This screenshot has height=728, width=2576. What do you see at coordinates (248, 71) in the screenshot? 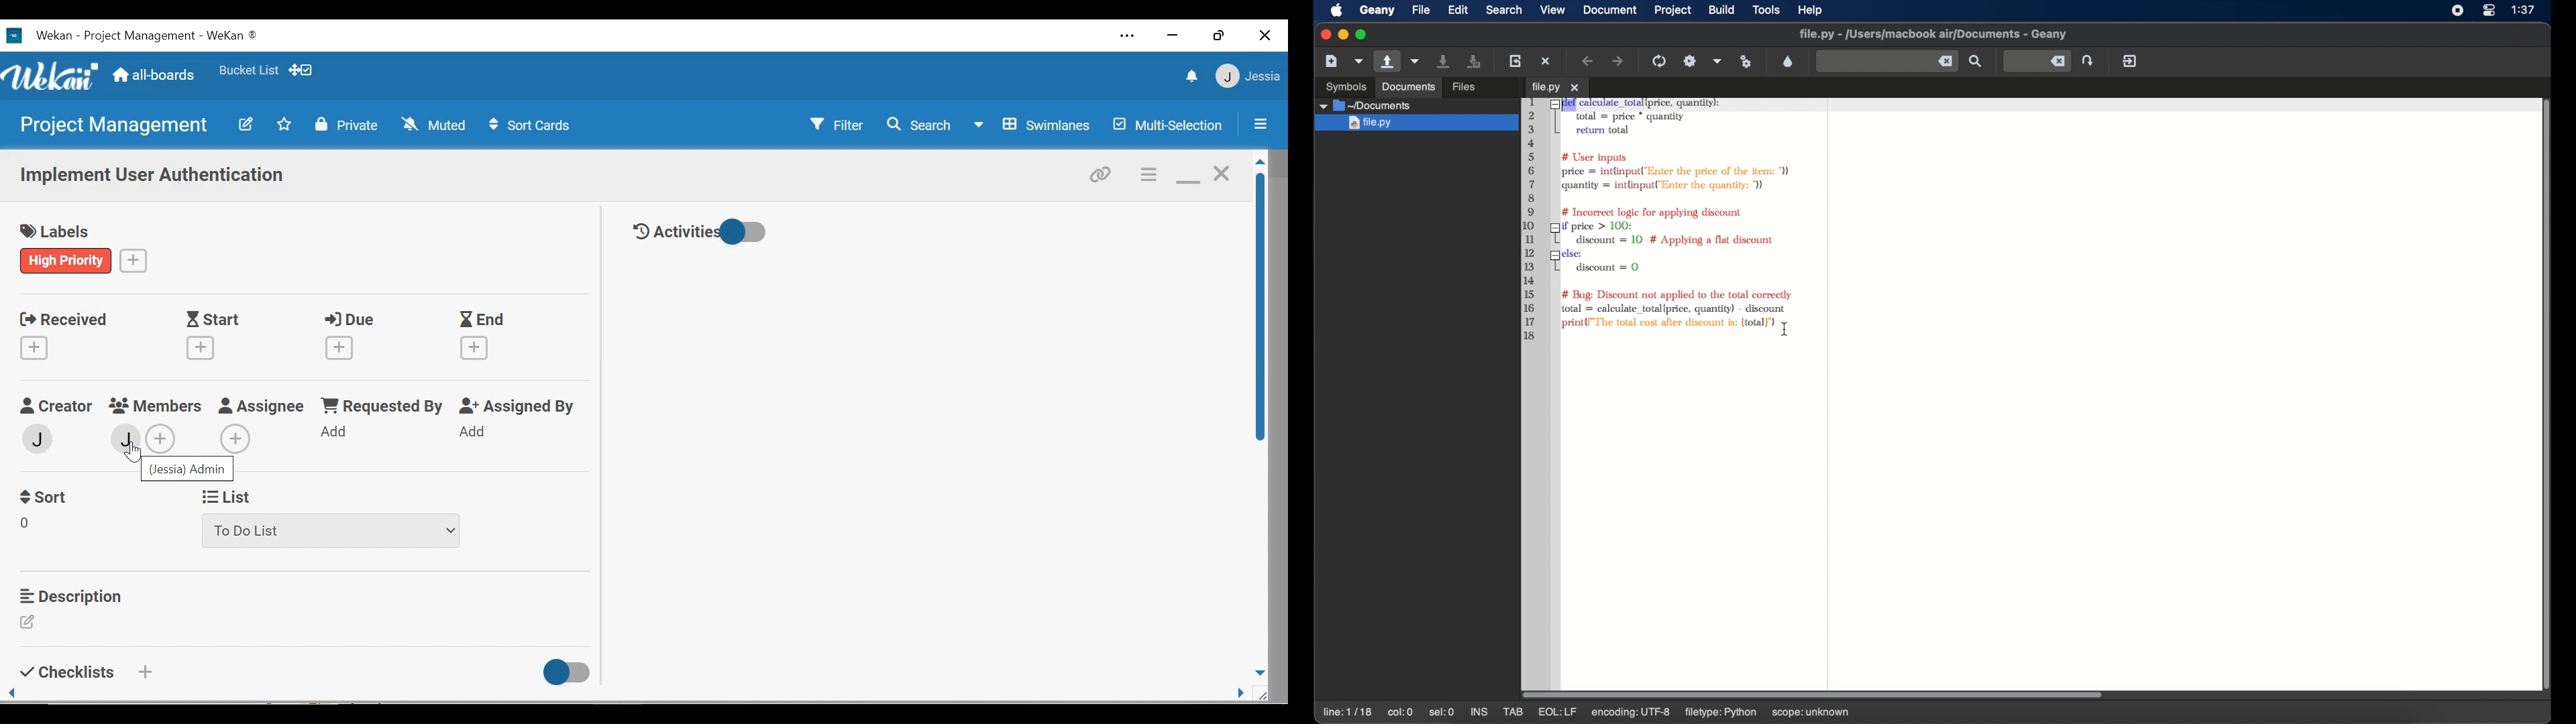
I see `Favorites` at bounding box center [248, 71].